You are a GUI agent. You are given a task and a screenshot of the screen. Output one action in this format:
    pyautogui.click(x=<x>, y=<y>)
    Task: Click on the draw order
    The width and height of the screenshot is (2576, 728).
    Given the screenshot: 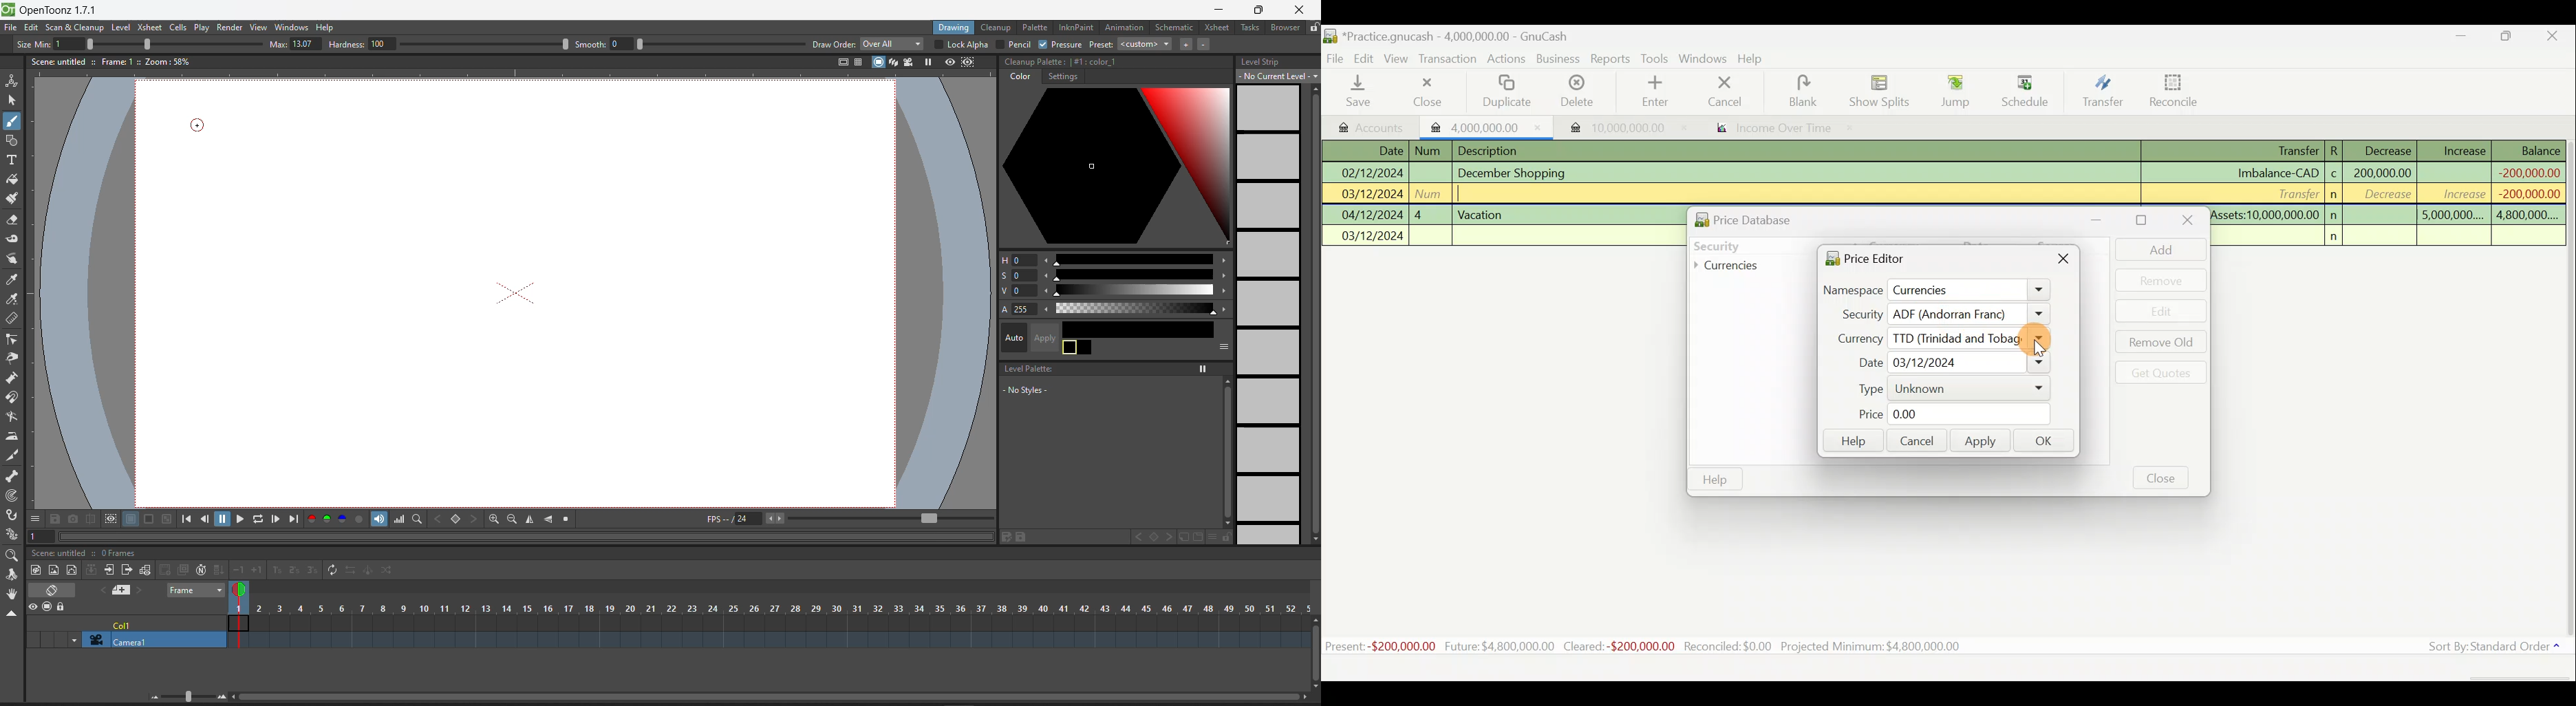 What is the action you would take?
    pyautogui.click(x=868, y=45)
    